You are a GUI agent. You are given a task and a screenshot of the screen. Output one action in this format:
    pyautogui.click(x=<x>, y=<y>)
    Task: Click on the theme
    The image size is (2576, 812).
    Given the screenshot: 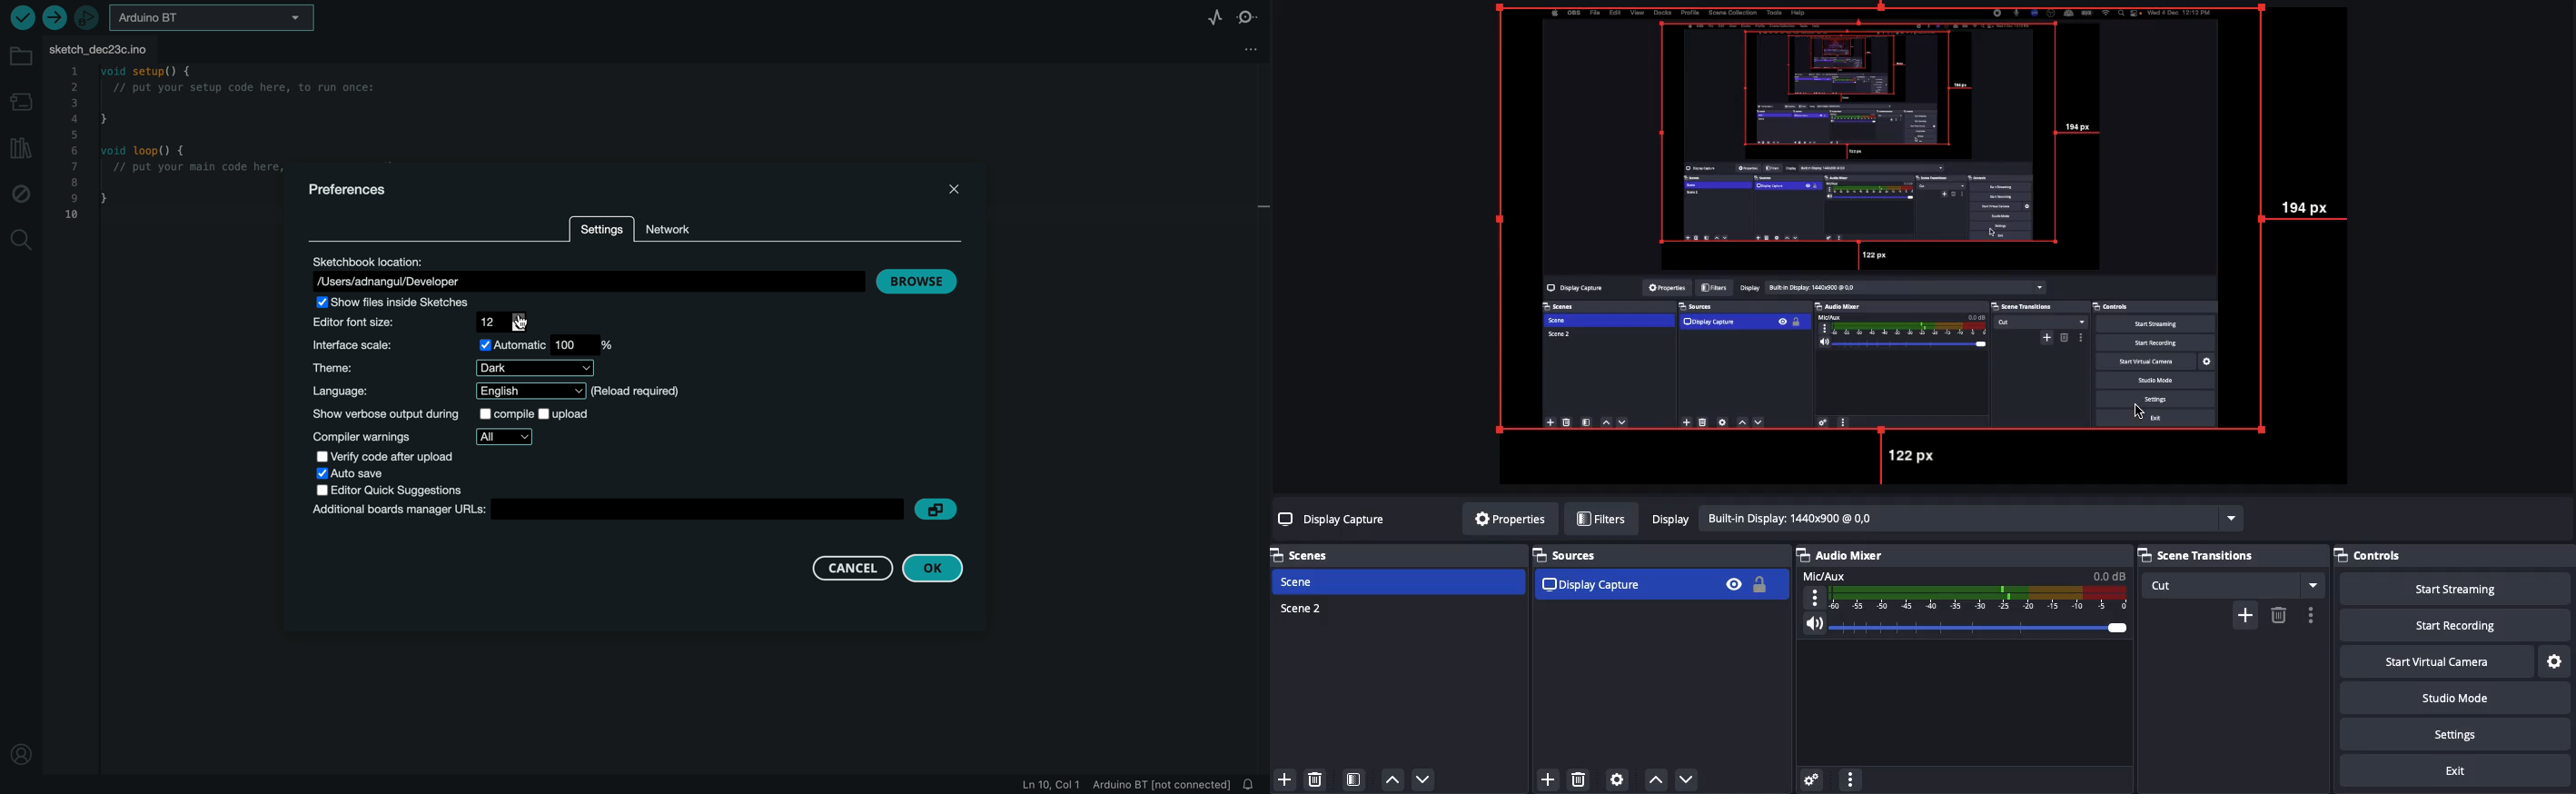 What is the action you would take?
    pyautogui.click(x=454, y=368)
    